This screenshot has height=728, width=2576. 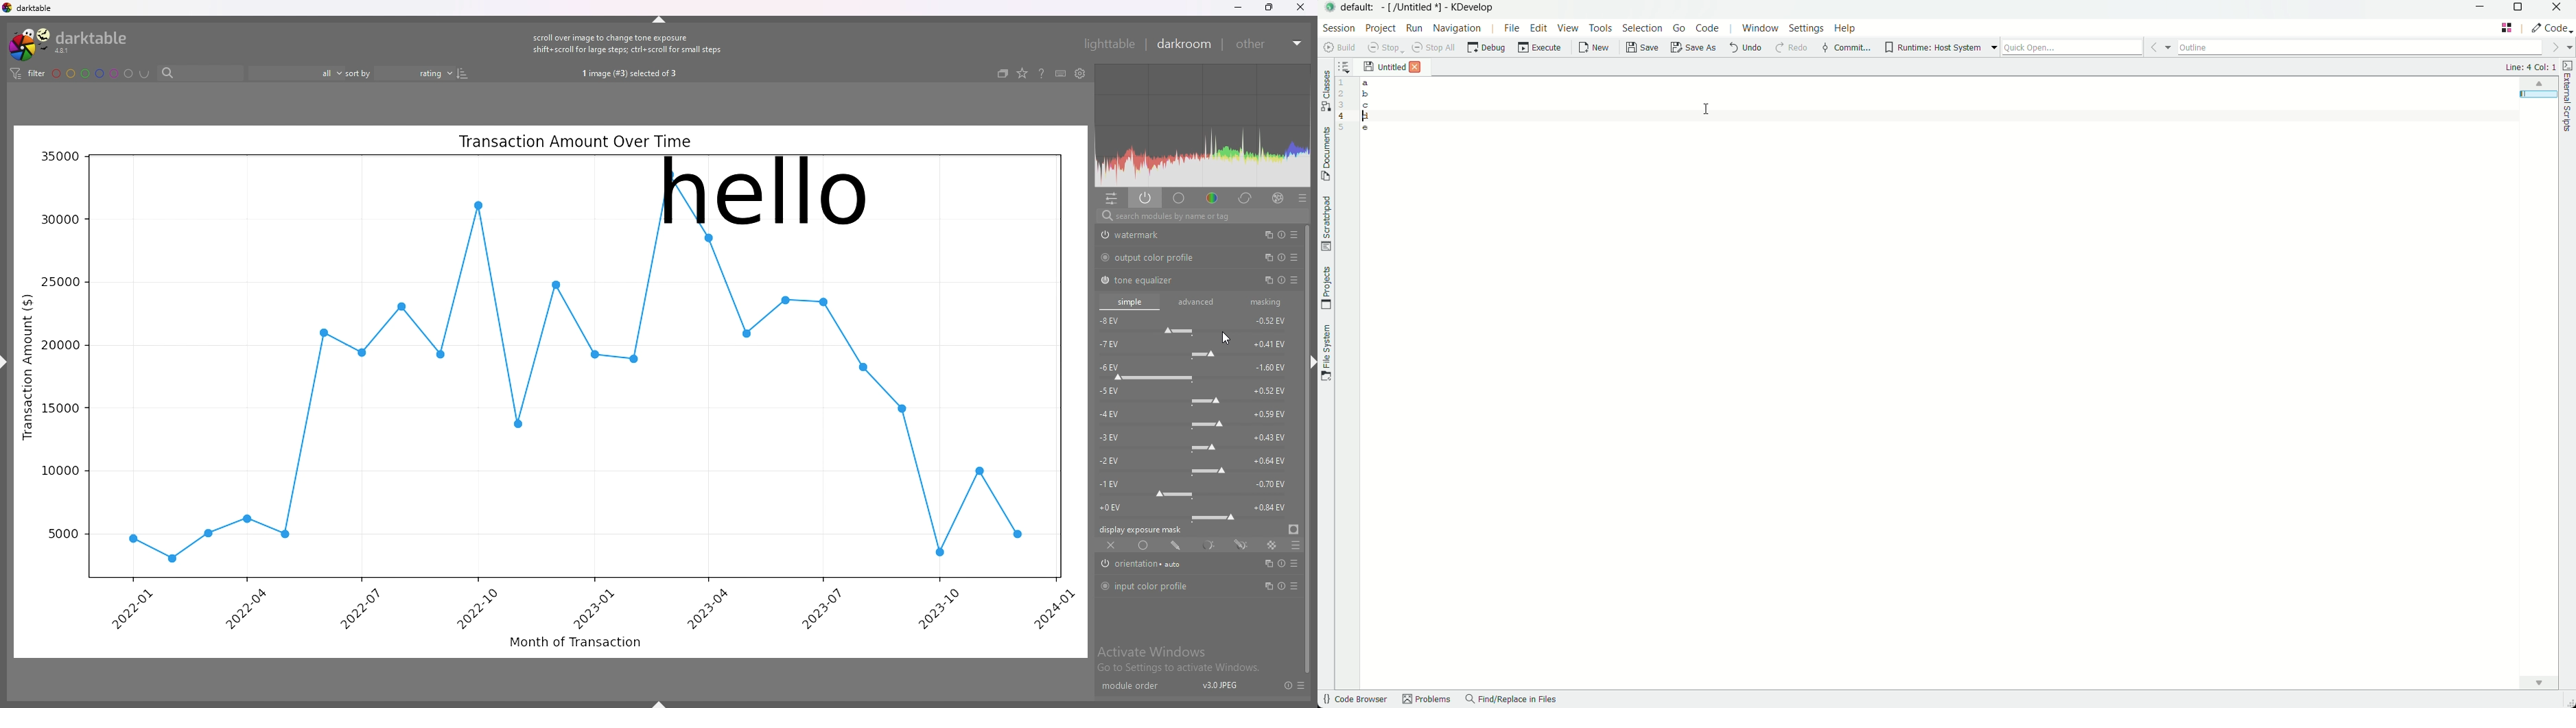 I want to click on resize, so click(x=1267, y=8).